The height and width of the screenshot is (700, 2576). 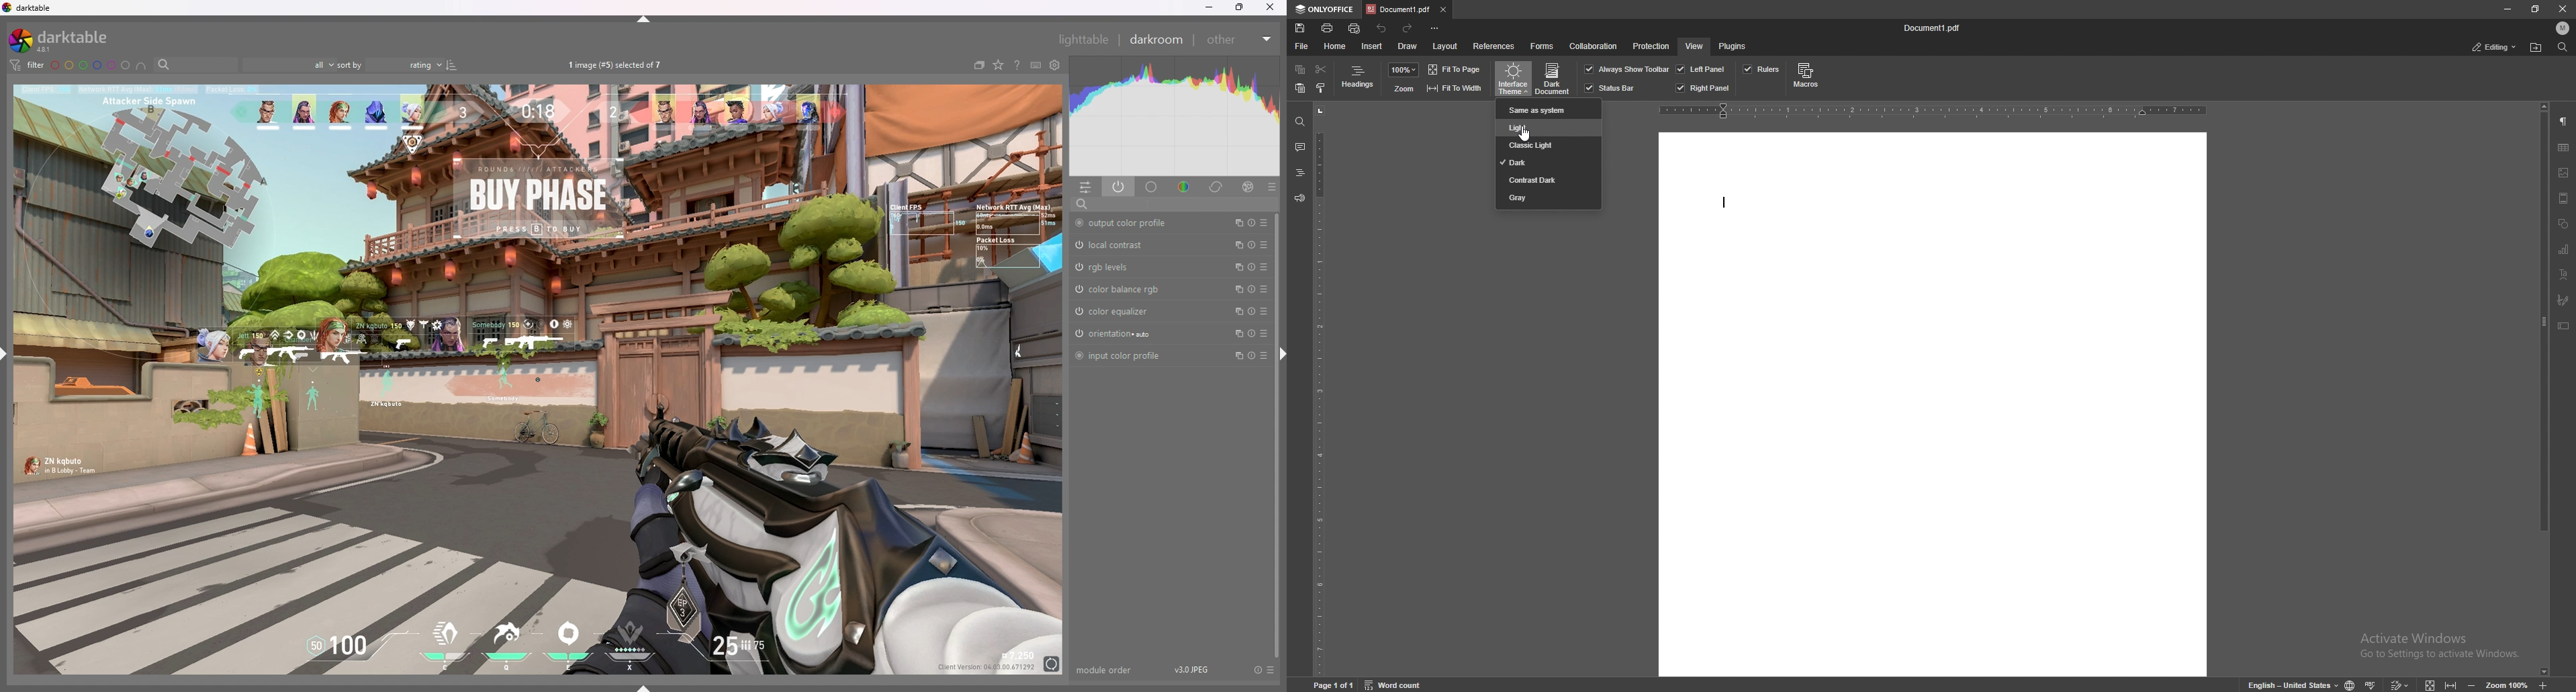 I want to click on fit to screen, so click(x=2433, y=685).